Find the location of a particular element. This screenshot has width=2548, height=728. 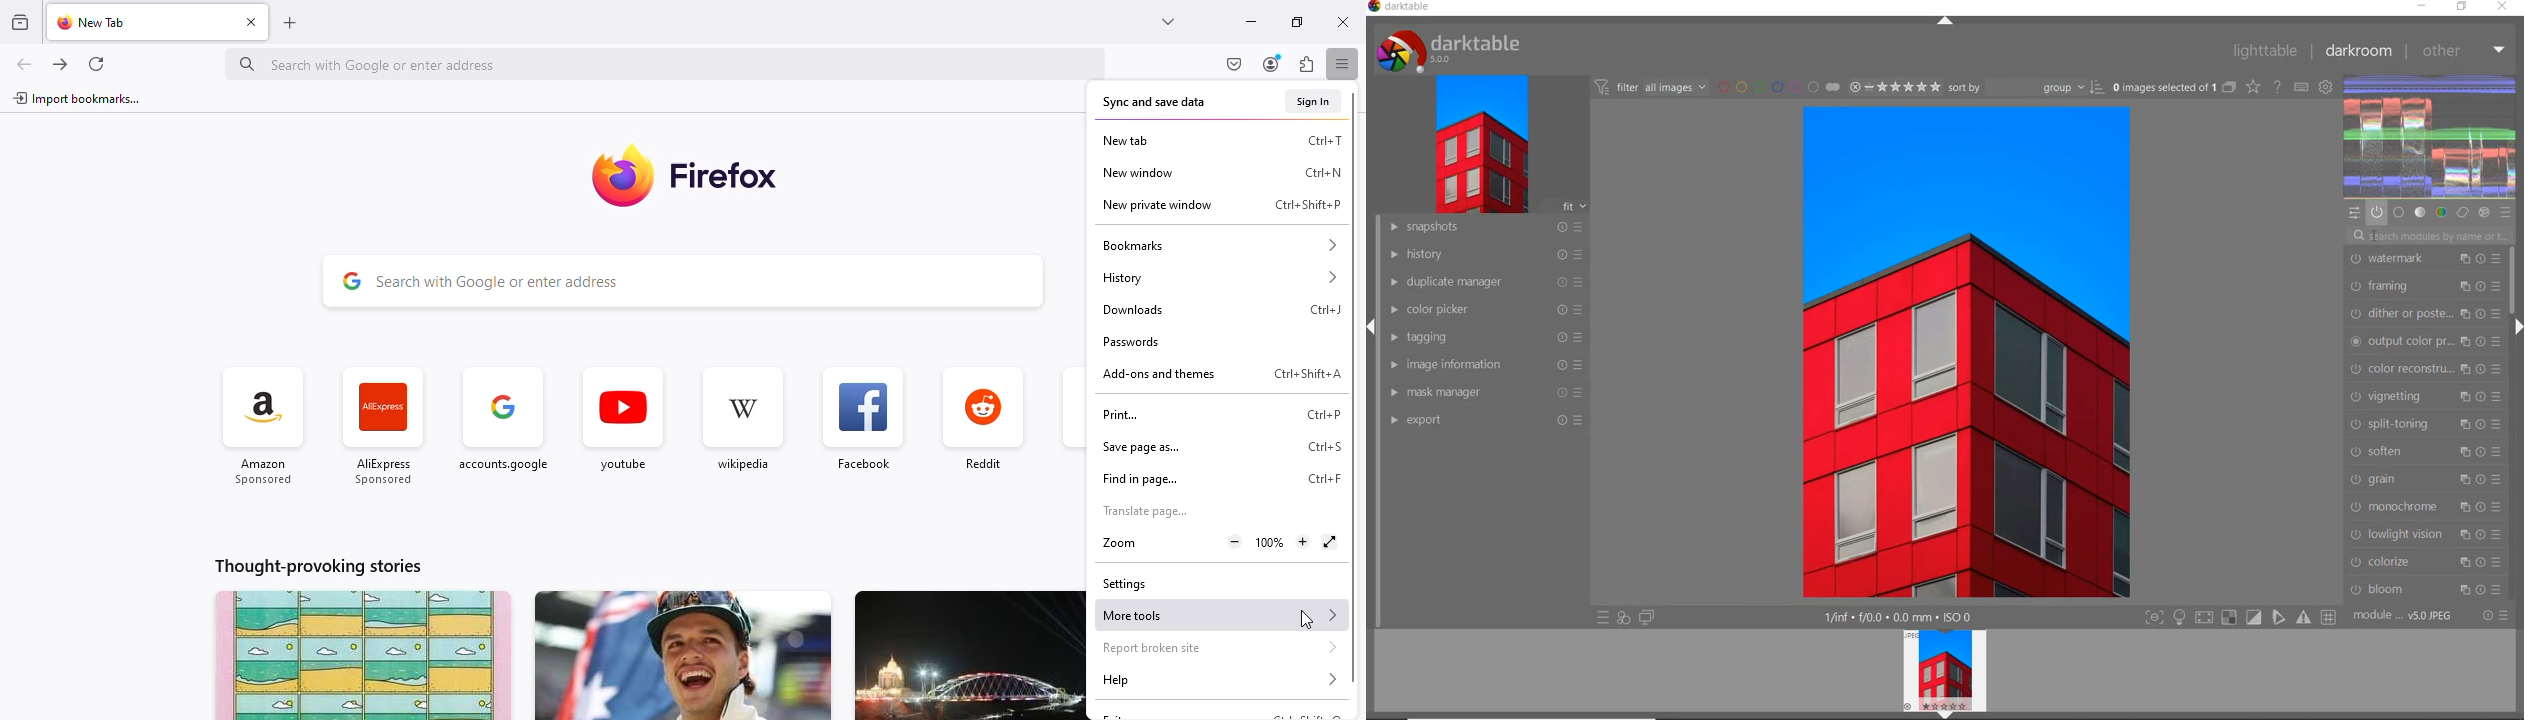

shadow is located at coordinates (2203, 618).